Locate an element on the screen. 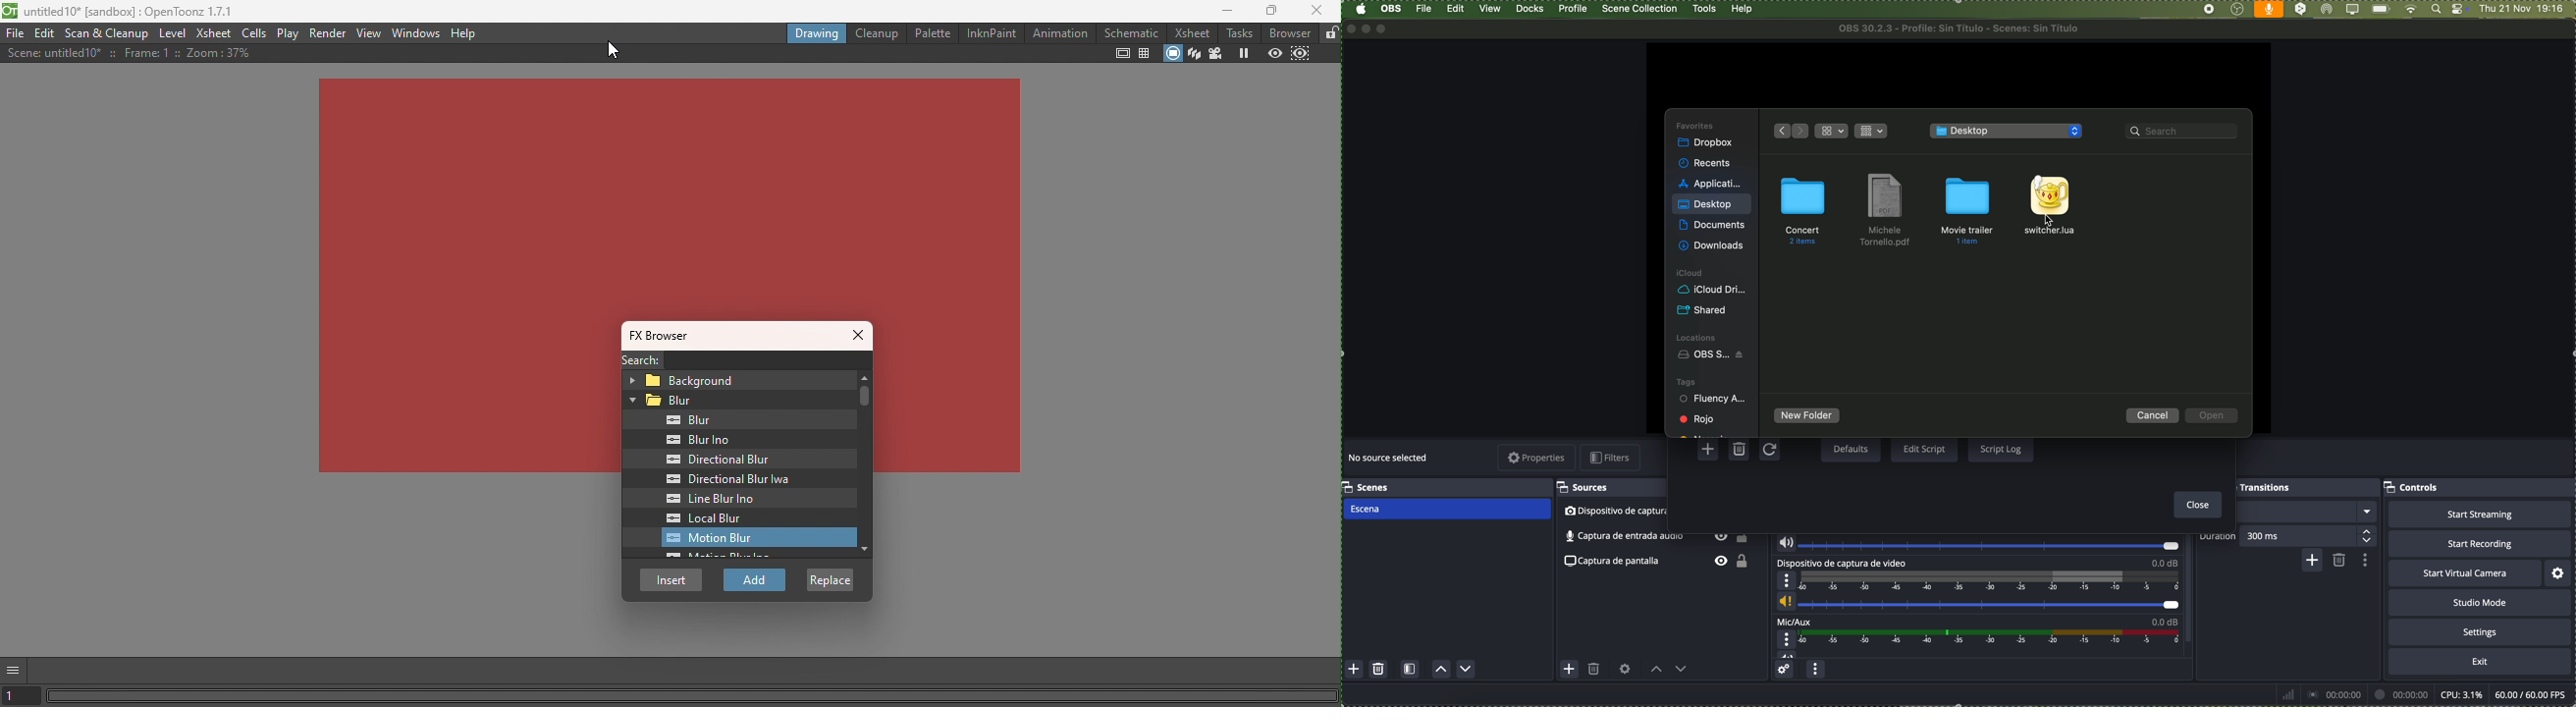  start virtual camera is located at coordinates (2465, 573).